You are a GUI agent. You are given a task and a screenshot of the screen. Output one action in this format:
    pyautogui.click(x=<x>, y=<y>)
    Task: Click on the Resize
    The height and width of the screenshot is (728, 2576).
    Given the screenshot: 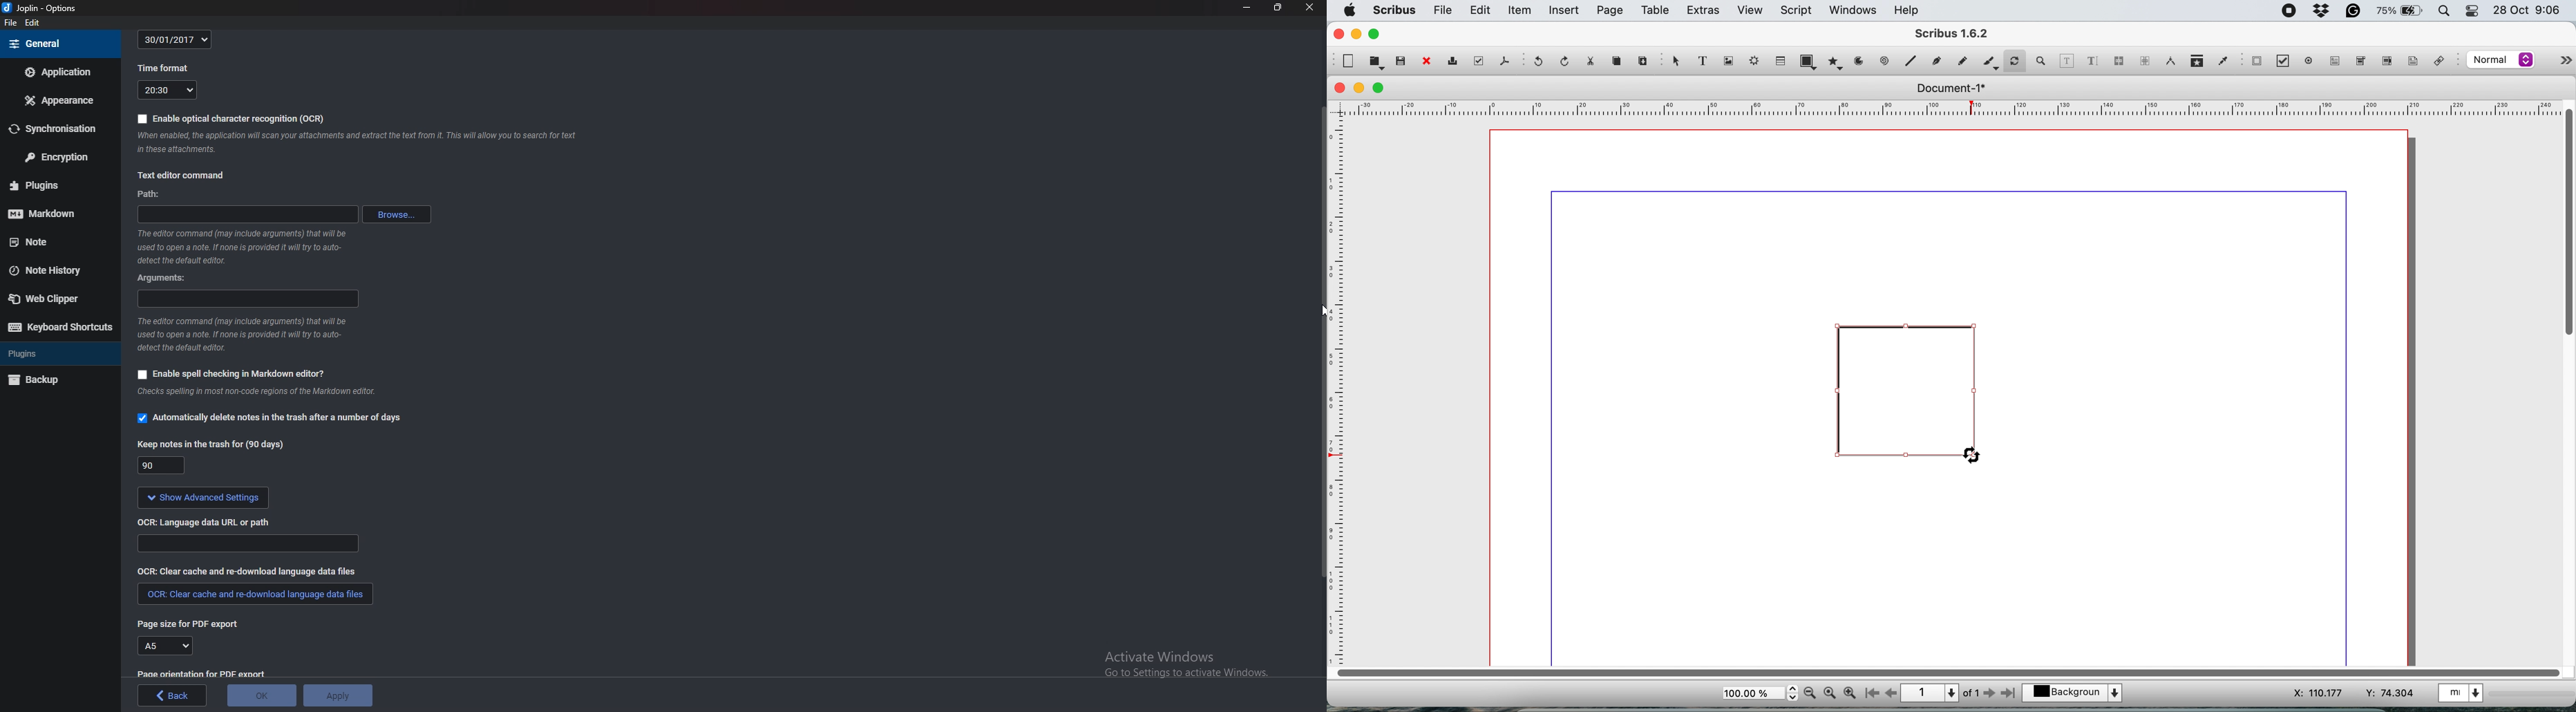 What is the action you would take?
    pyautogui.click(x=1278, y=8)
    